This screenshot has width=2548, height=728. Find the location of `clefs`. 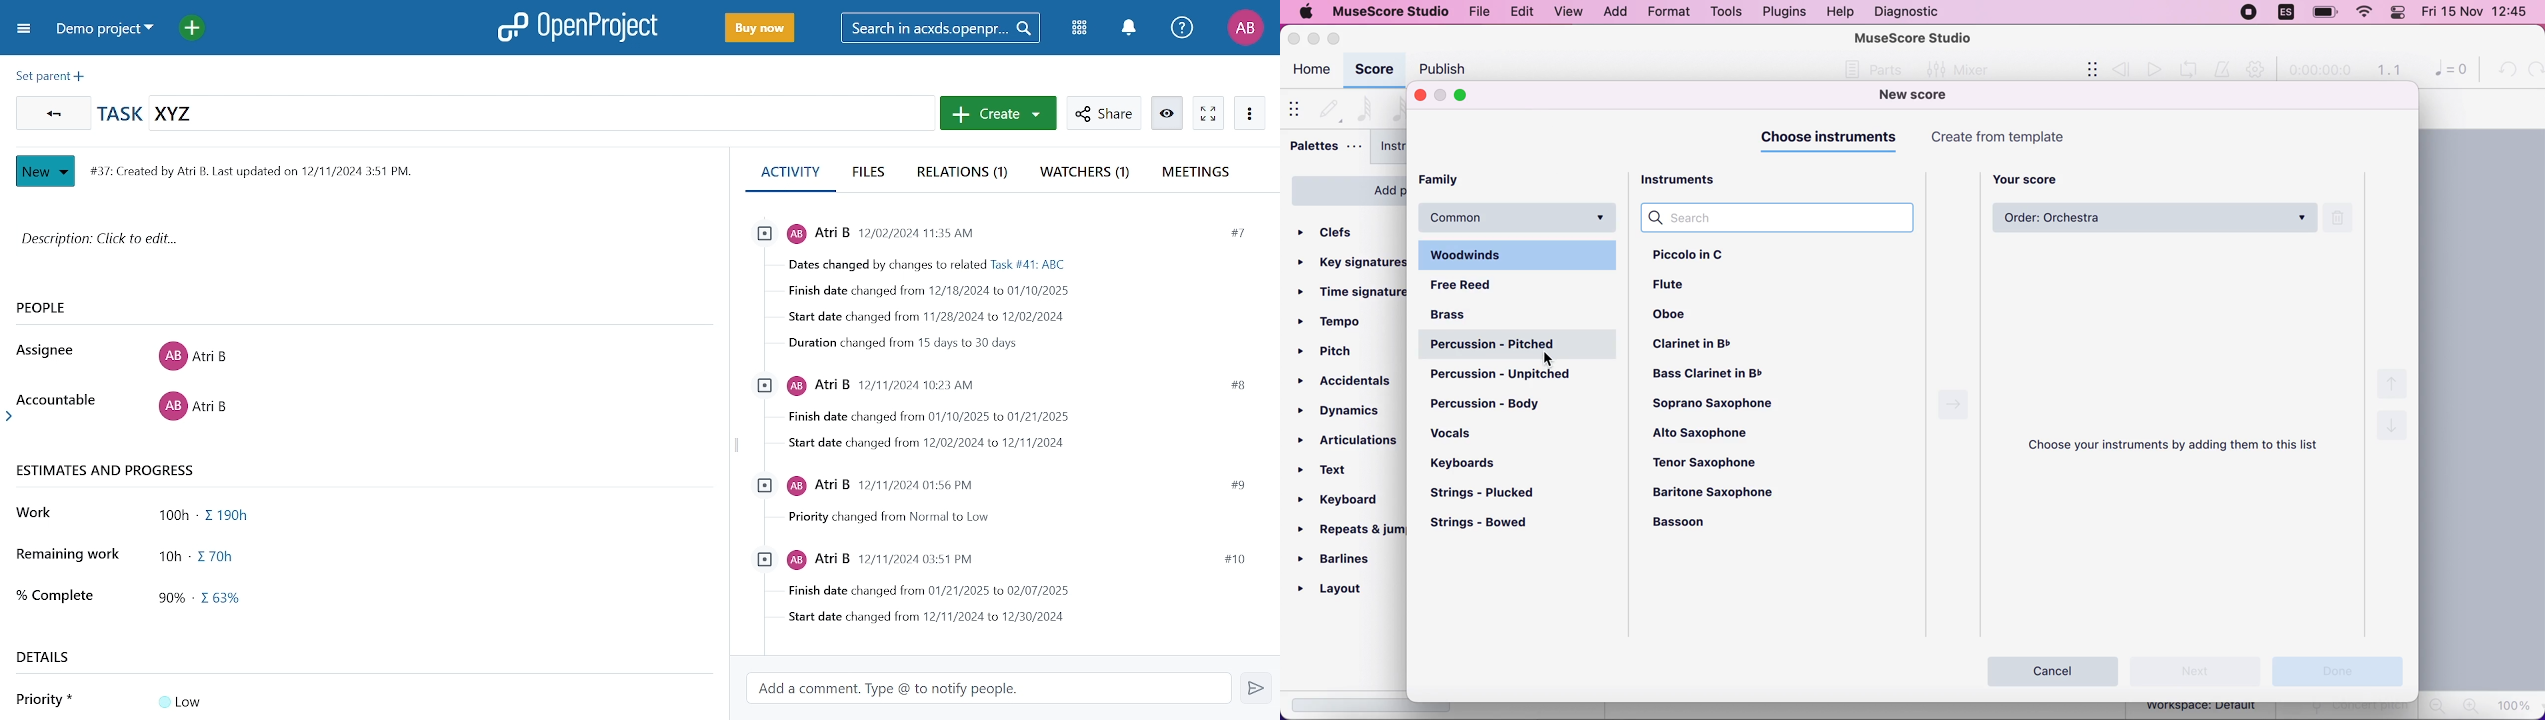

clefs is located at coordinates (1344, 229).